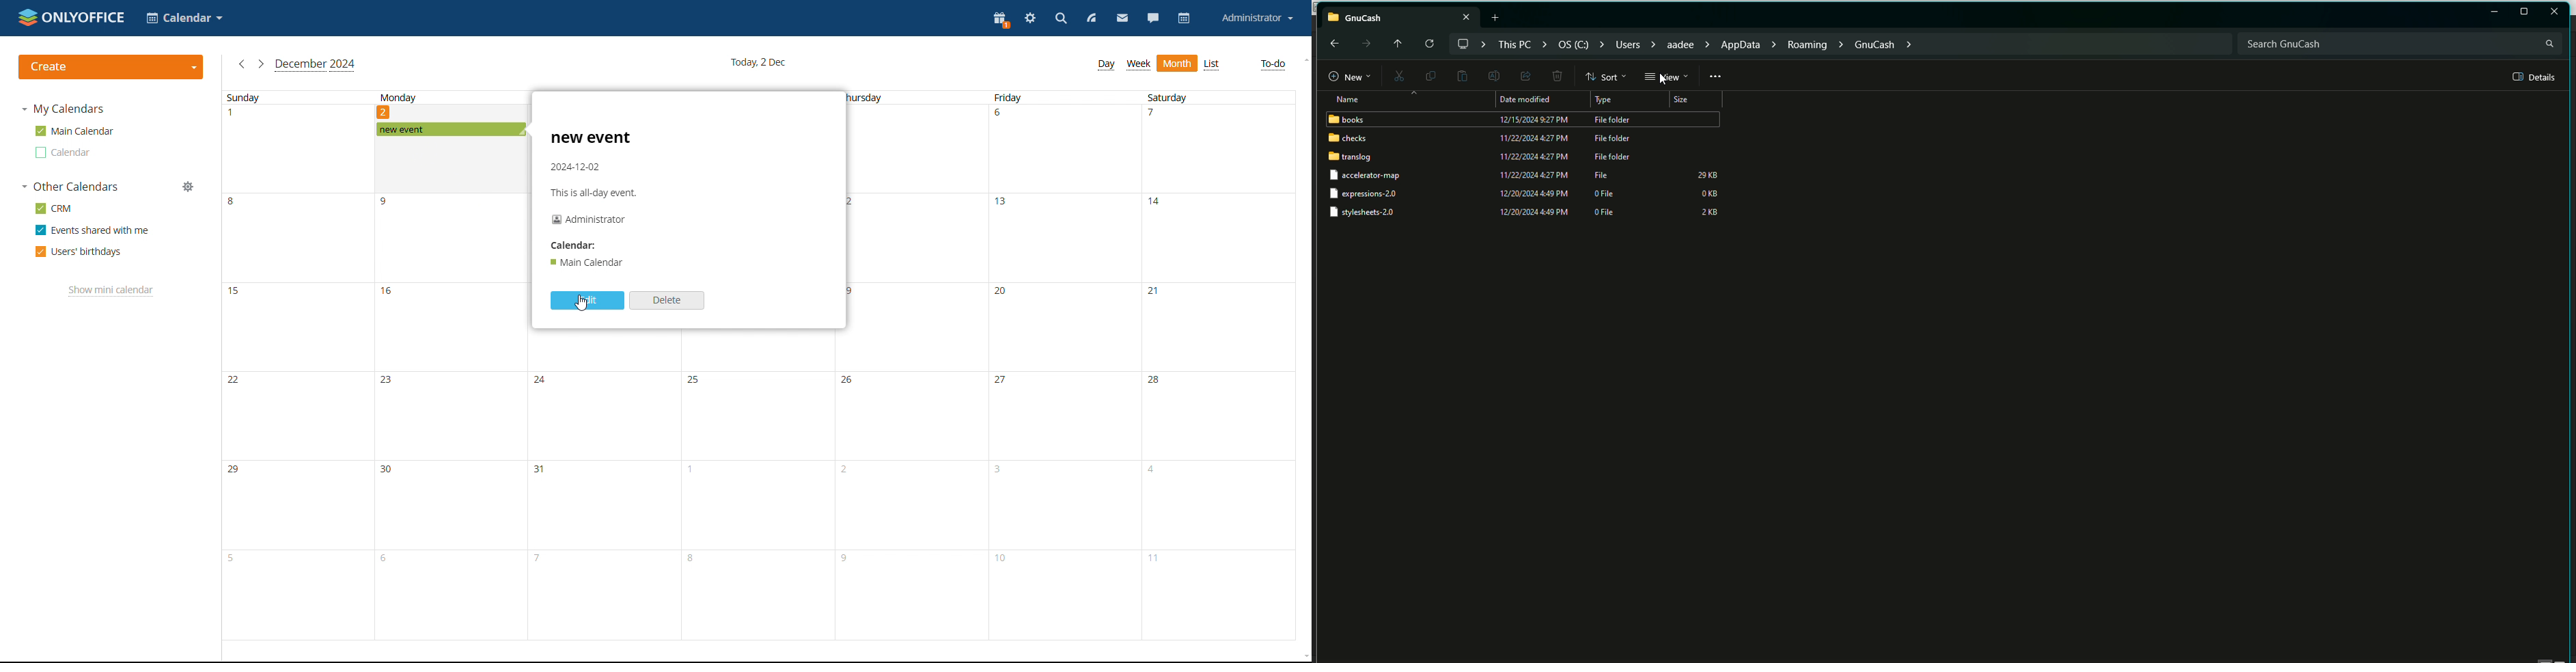  Describe the element at coordinates (1365, 43) in the screenshot. I see `Forward` at that location.